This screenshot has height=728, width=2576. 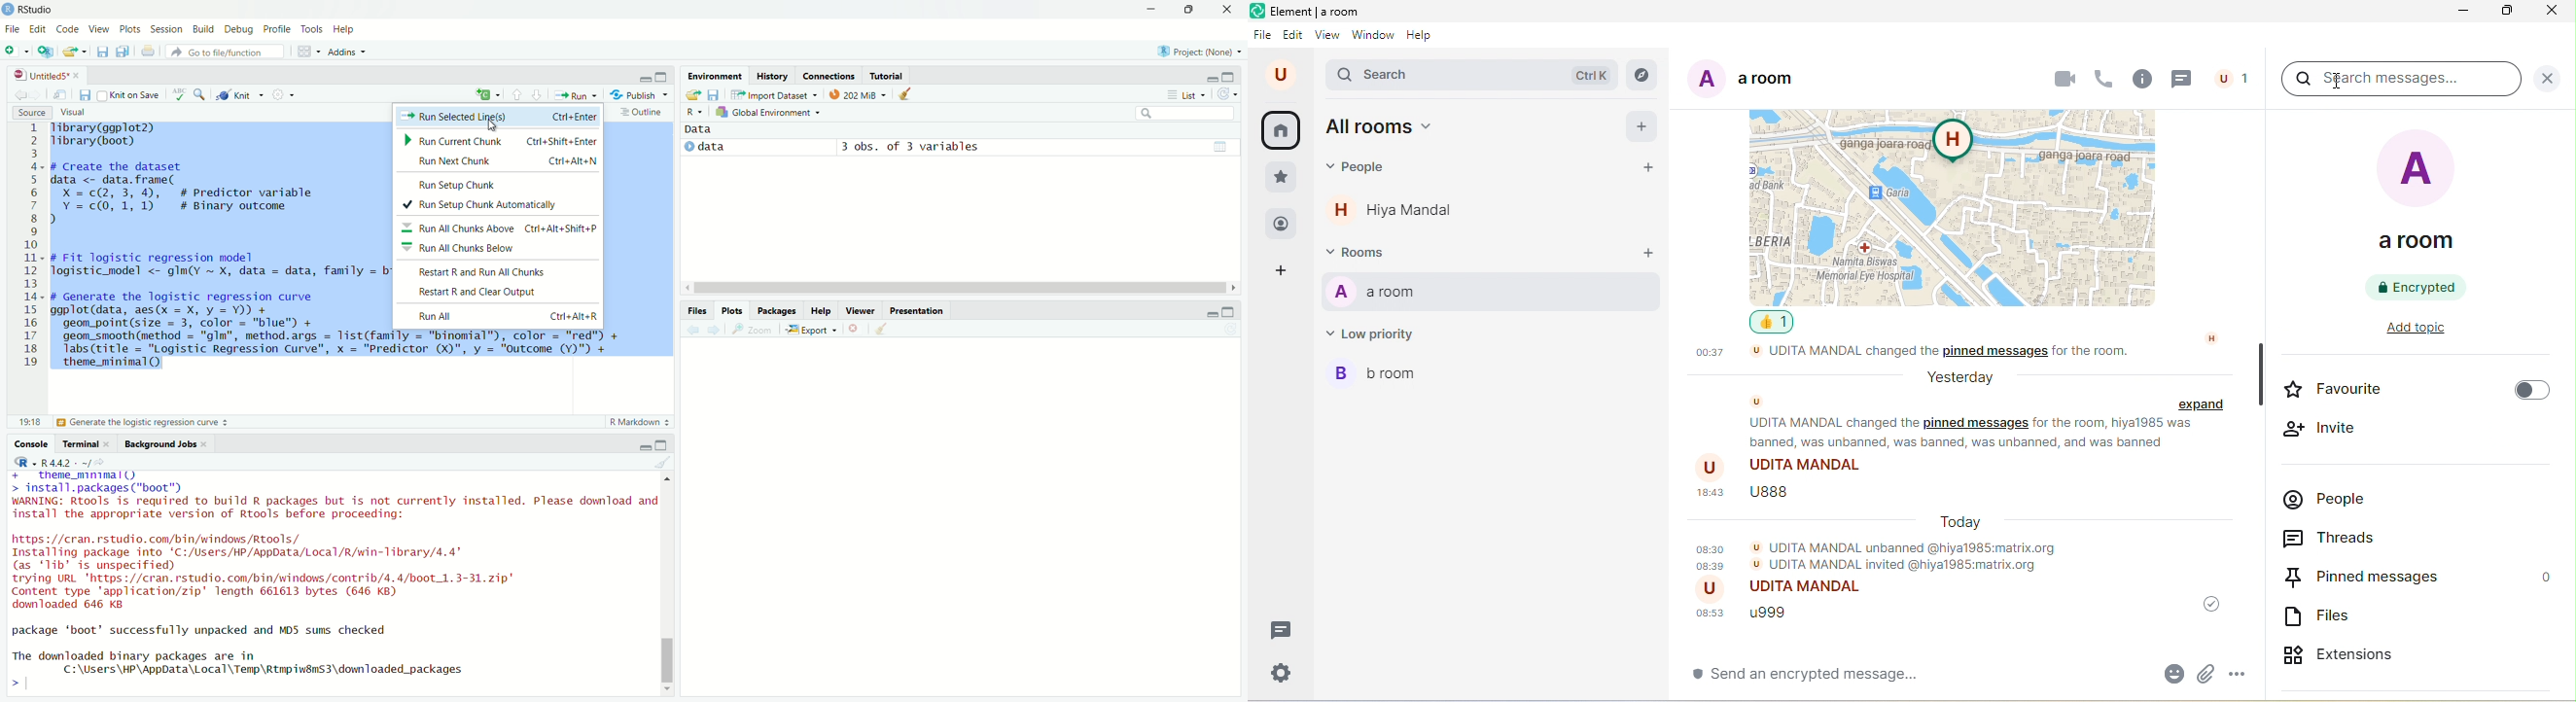 I want to click on Insert a new code/chunk, so click(x=489, y=94).